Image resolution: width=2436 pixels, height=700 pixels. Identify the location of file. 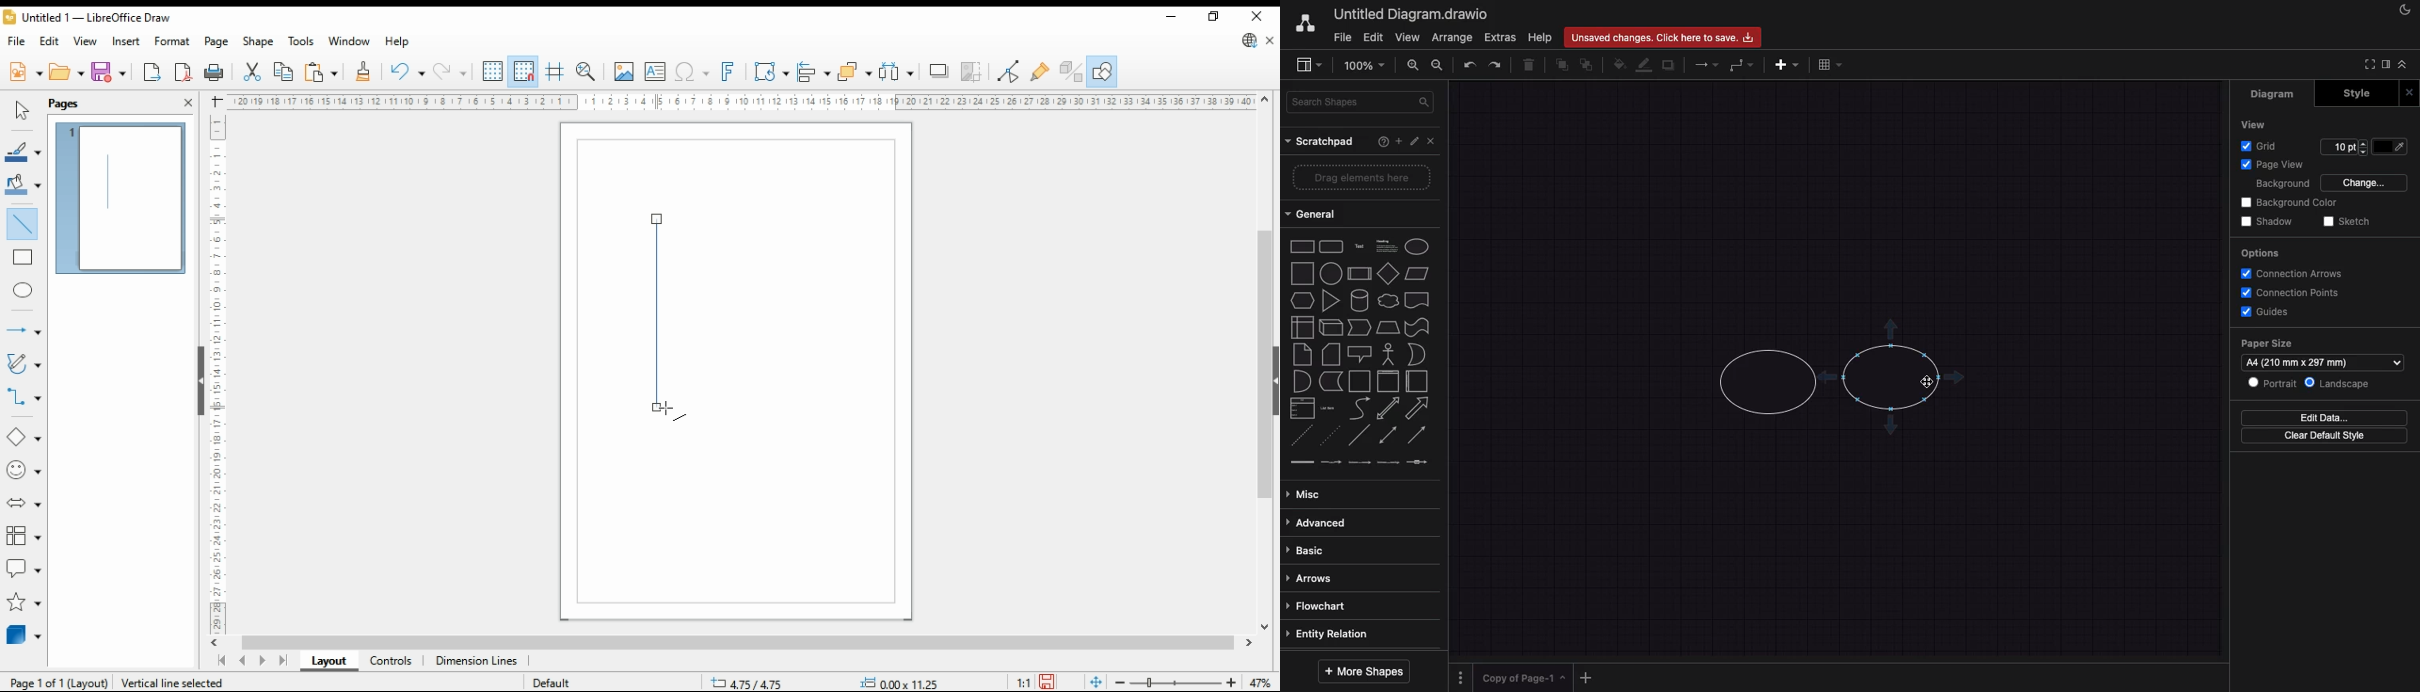
(1343, 37).